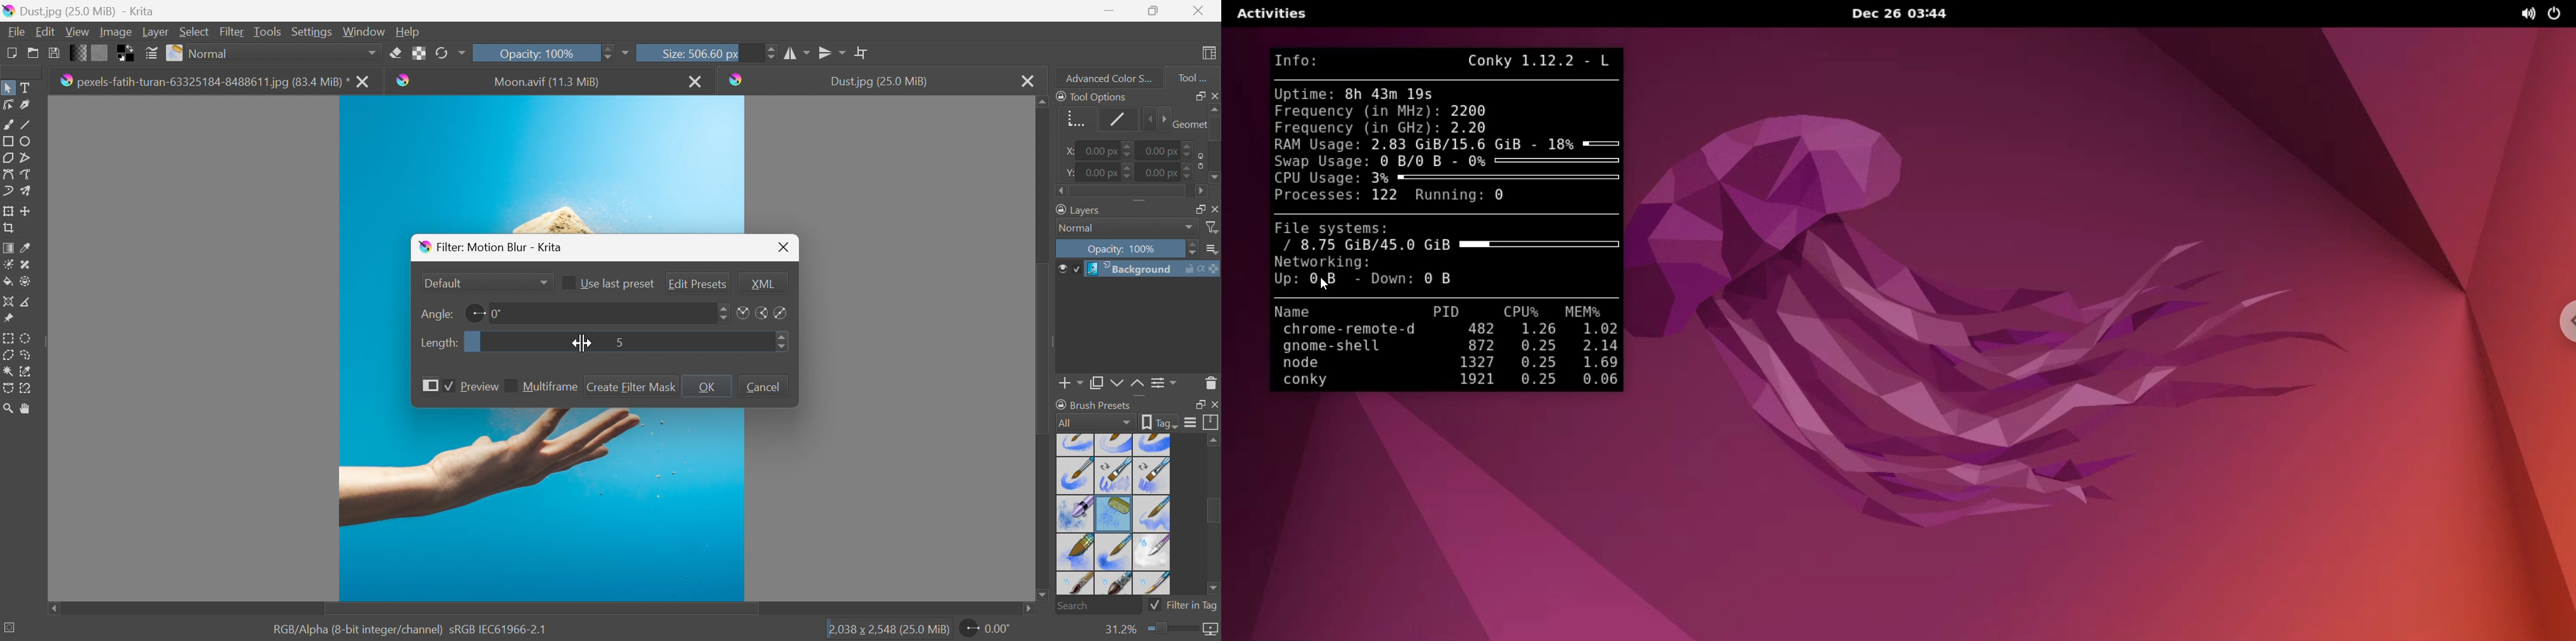 The height and width of the screenshot is (644, 2576). Describe the element at coordinates (497, 313) in the screenshot. I see `0°` at that location.